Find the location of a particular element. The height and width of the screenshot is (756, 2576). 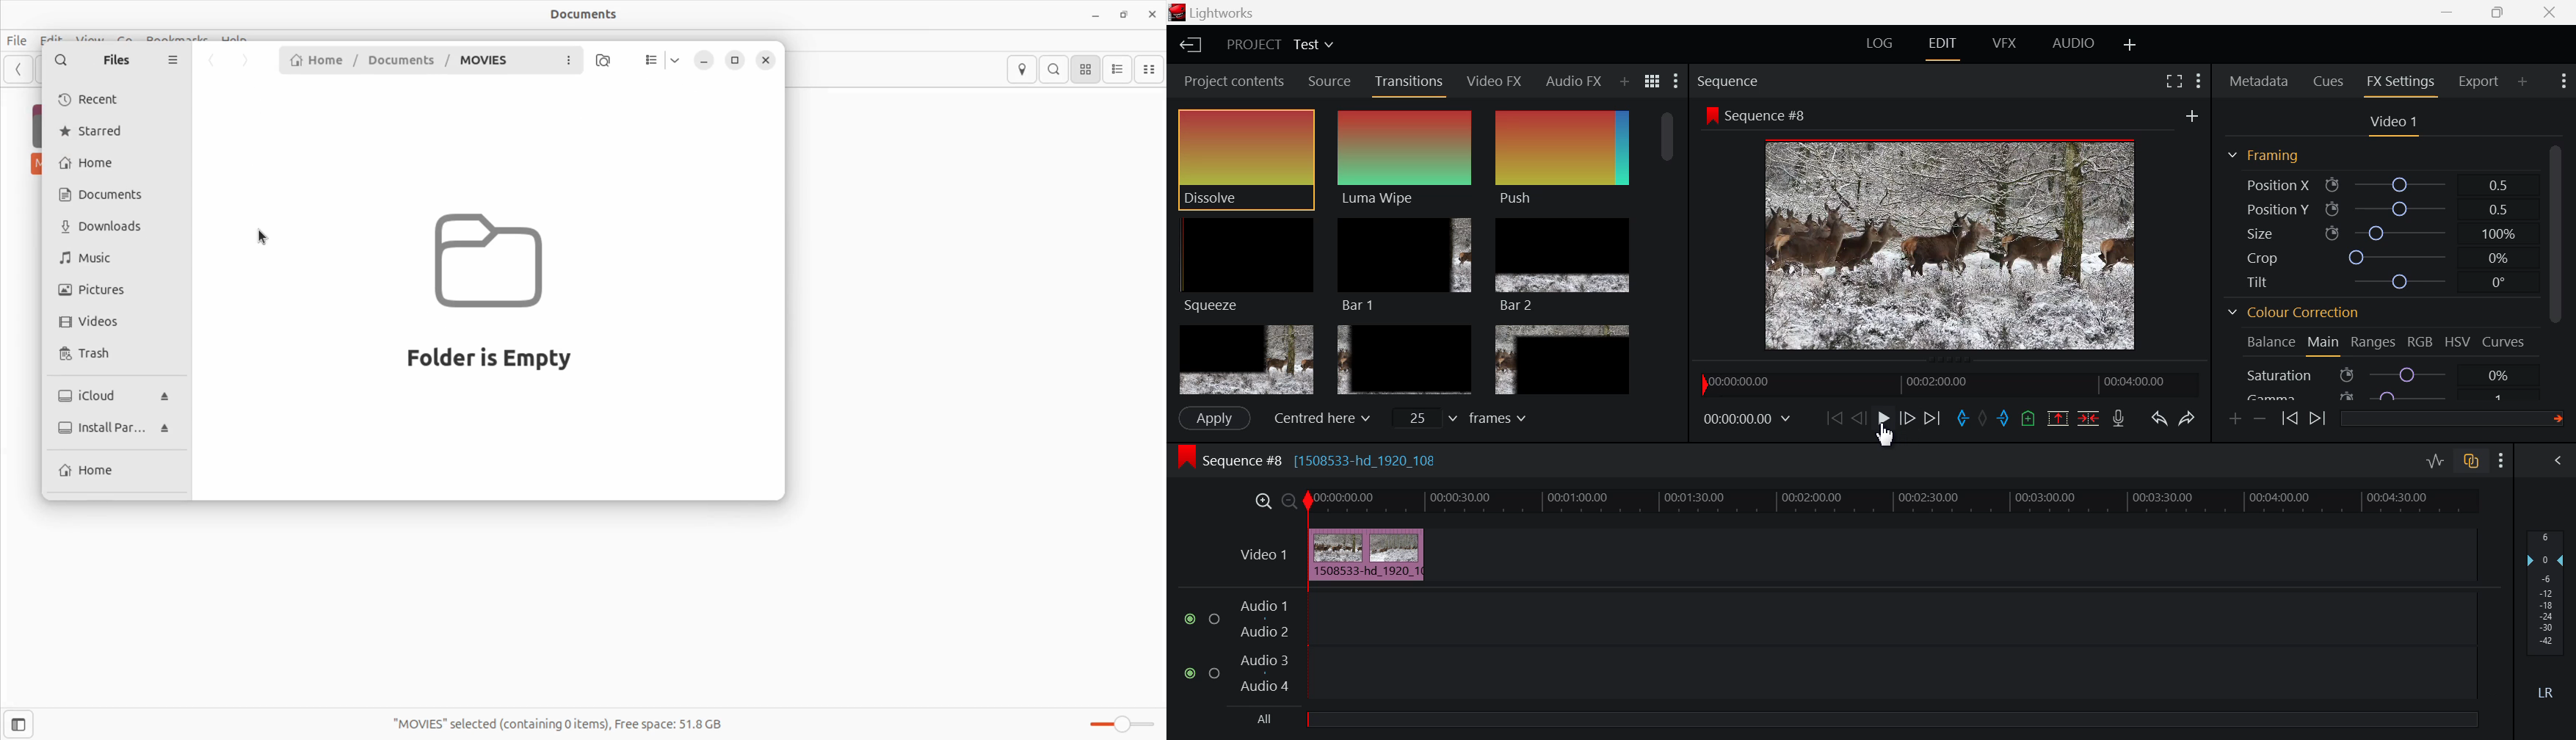

Toggle audio levels is located at coordinates (2435, 462).